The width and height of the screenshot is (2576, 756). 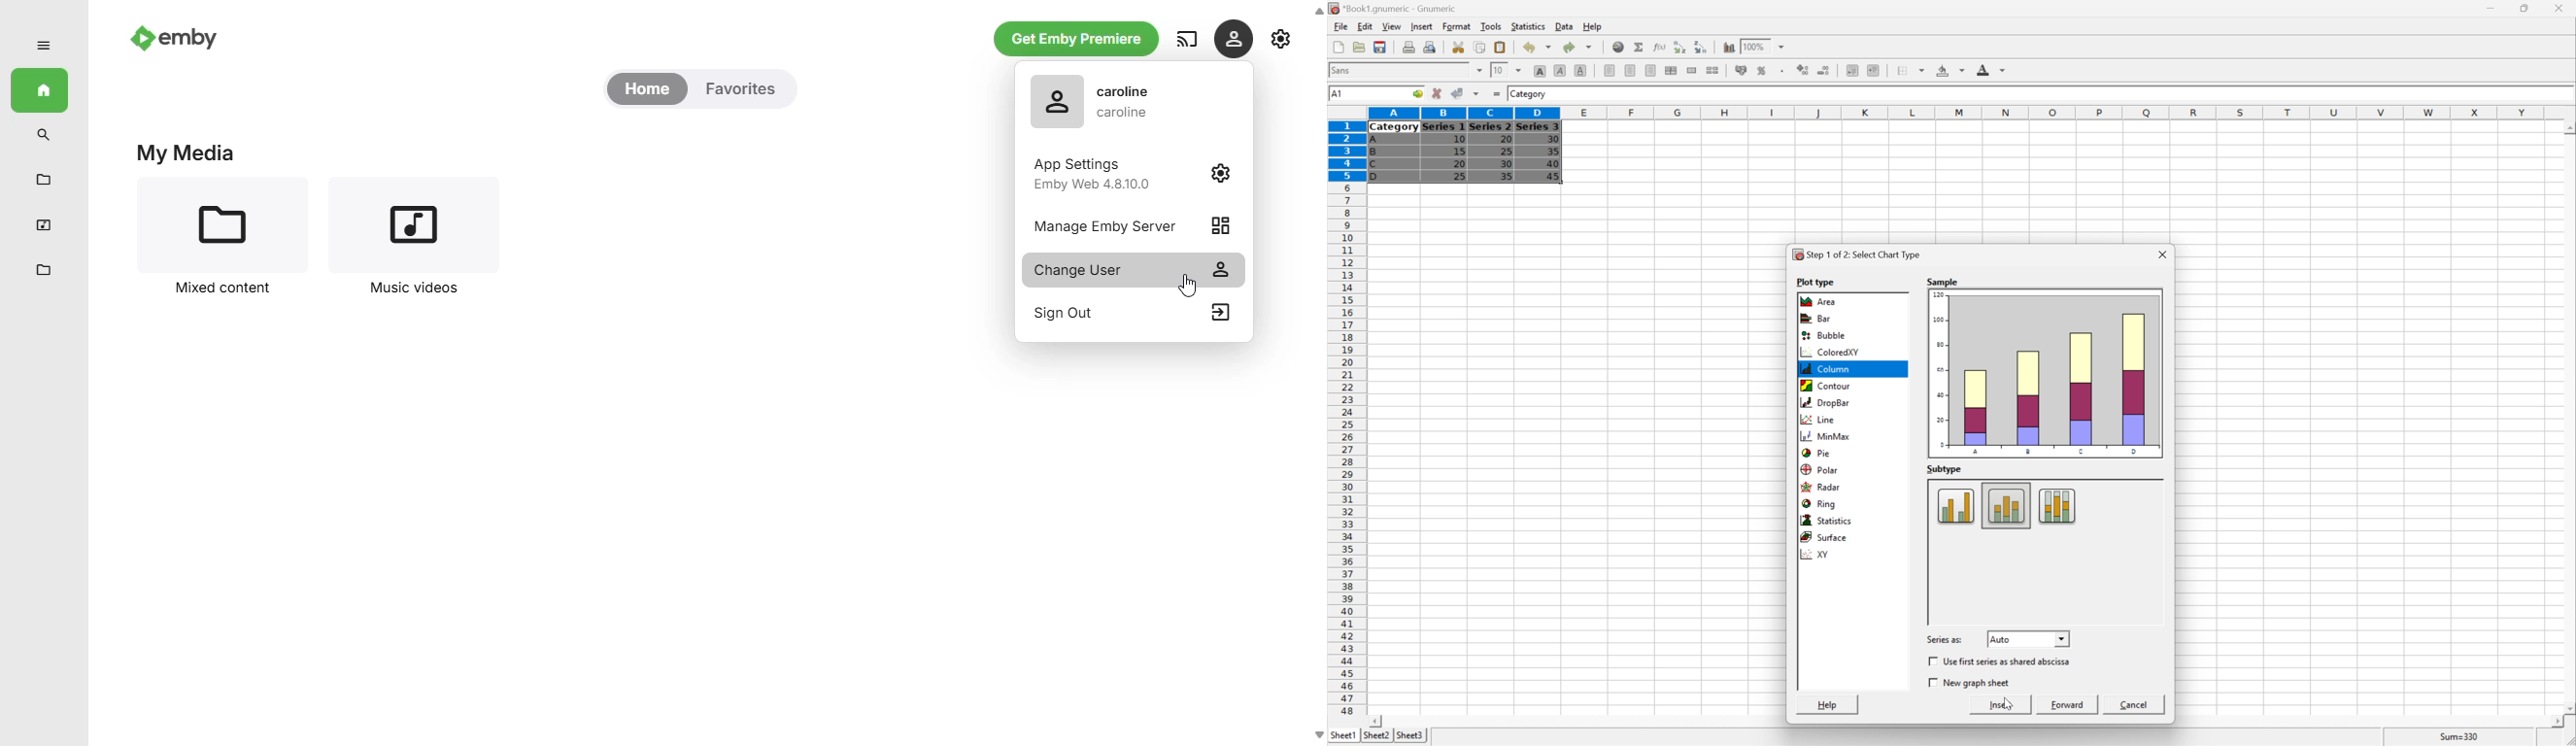 I want to click on Underline, so click(x=1581, y=69).